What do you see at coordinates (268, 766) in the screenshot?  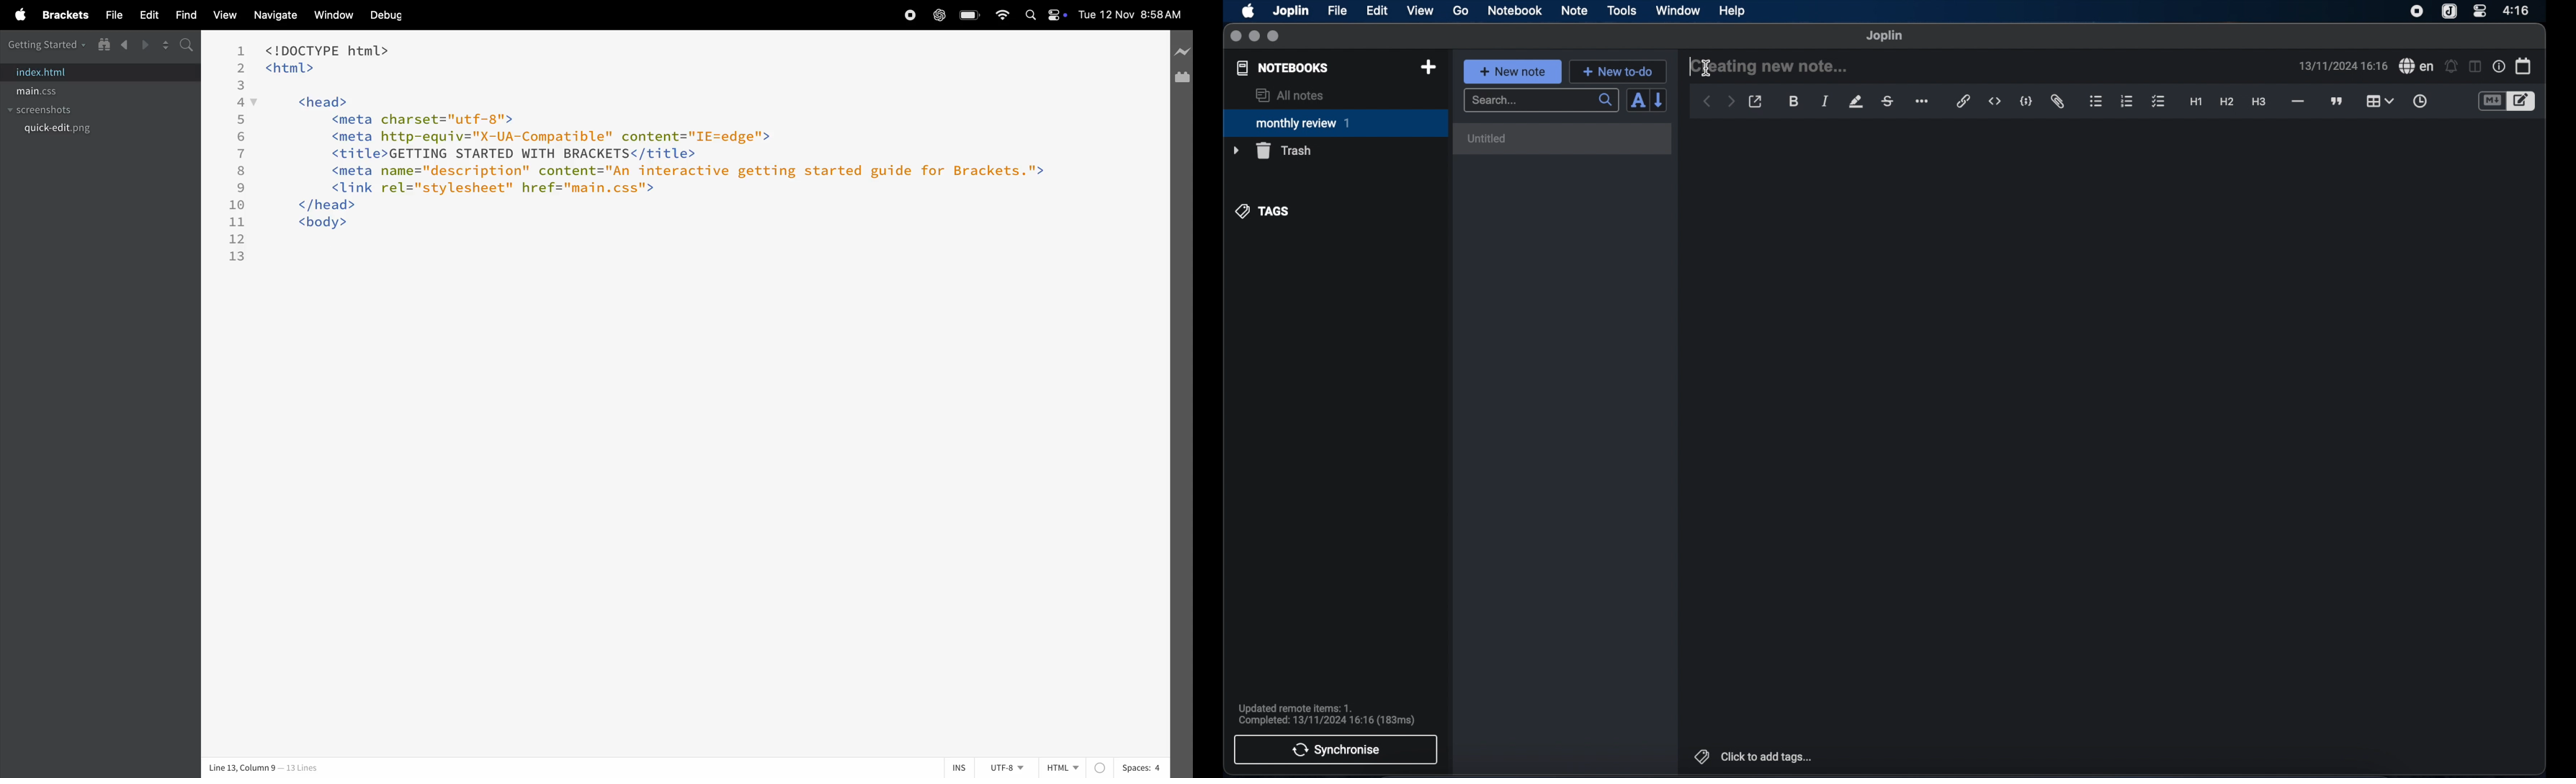 I see `line and coloumn` at bounding box center [268, 766].